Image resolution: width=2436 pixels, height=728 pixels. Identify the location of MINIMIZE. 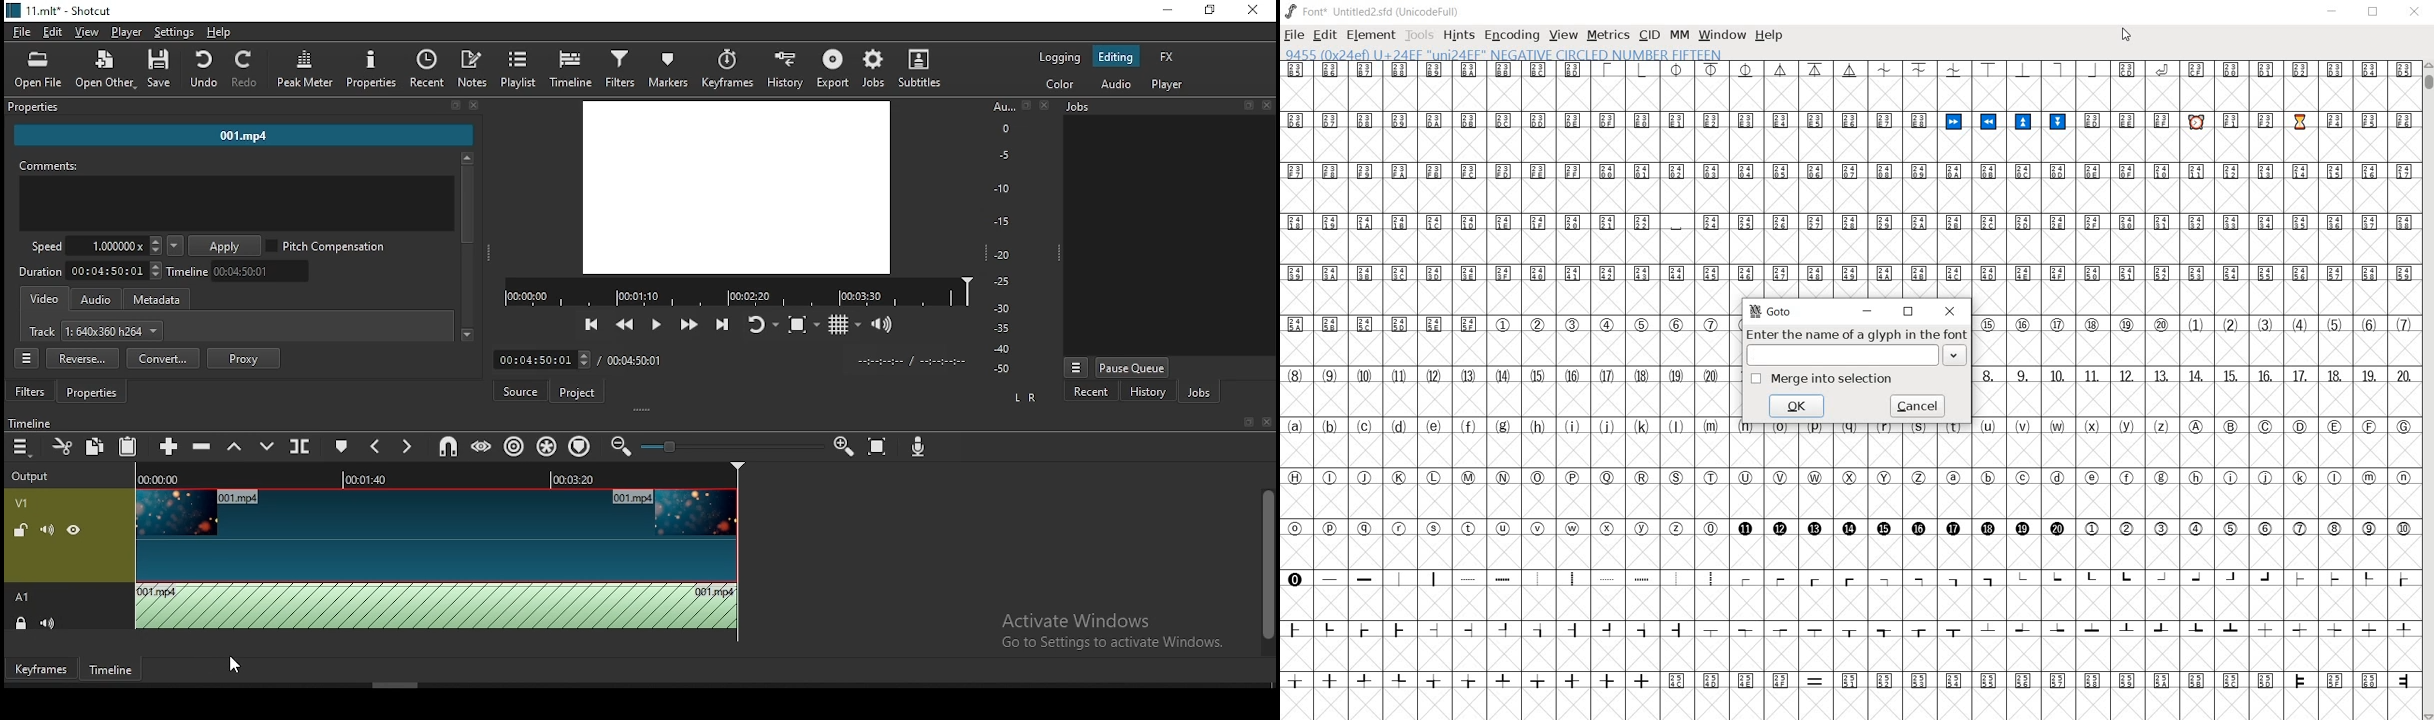
(2331, 12).